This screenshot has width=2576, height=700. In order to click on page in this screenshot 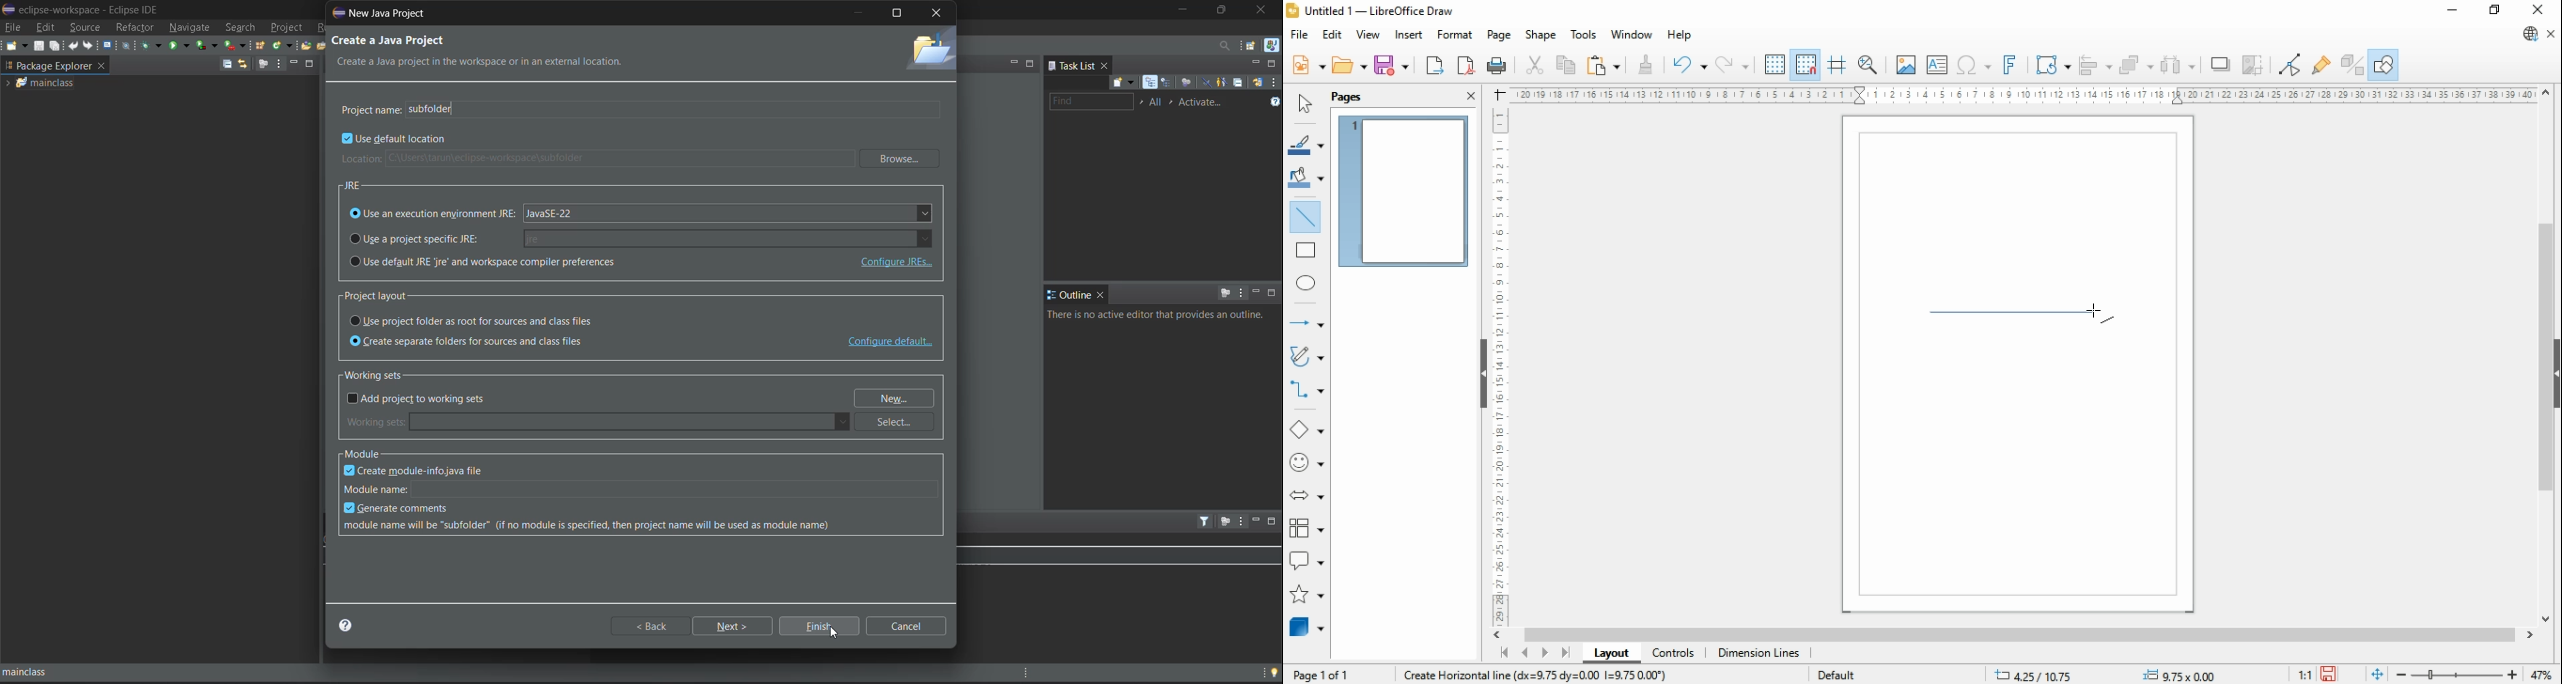, I will do `click(1347, 98)`.